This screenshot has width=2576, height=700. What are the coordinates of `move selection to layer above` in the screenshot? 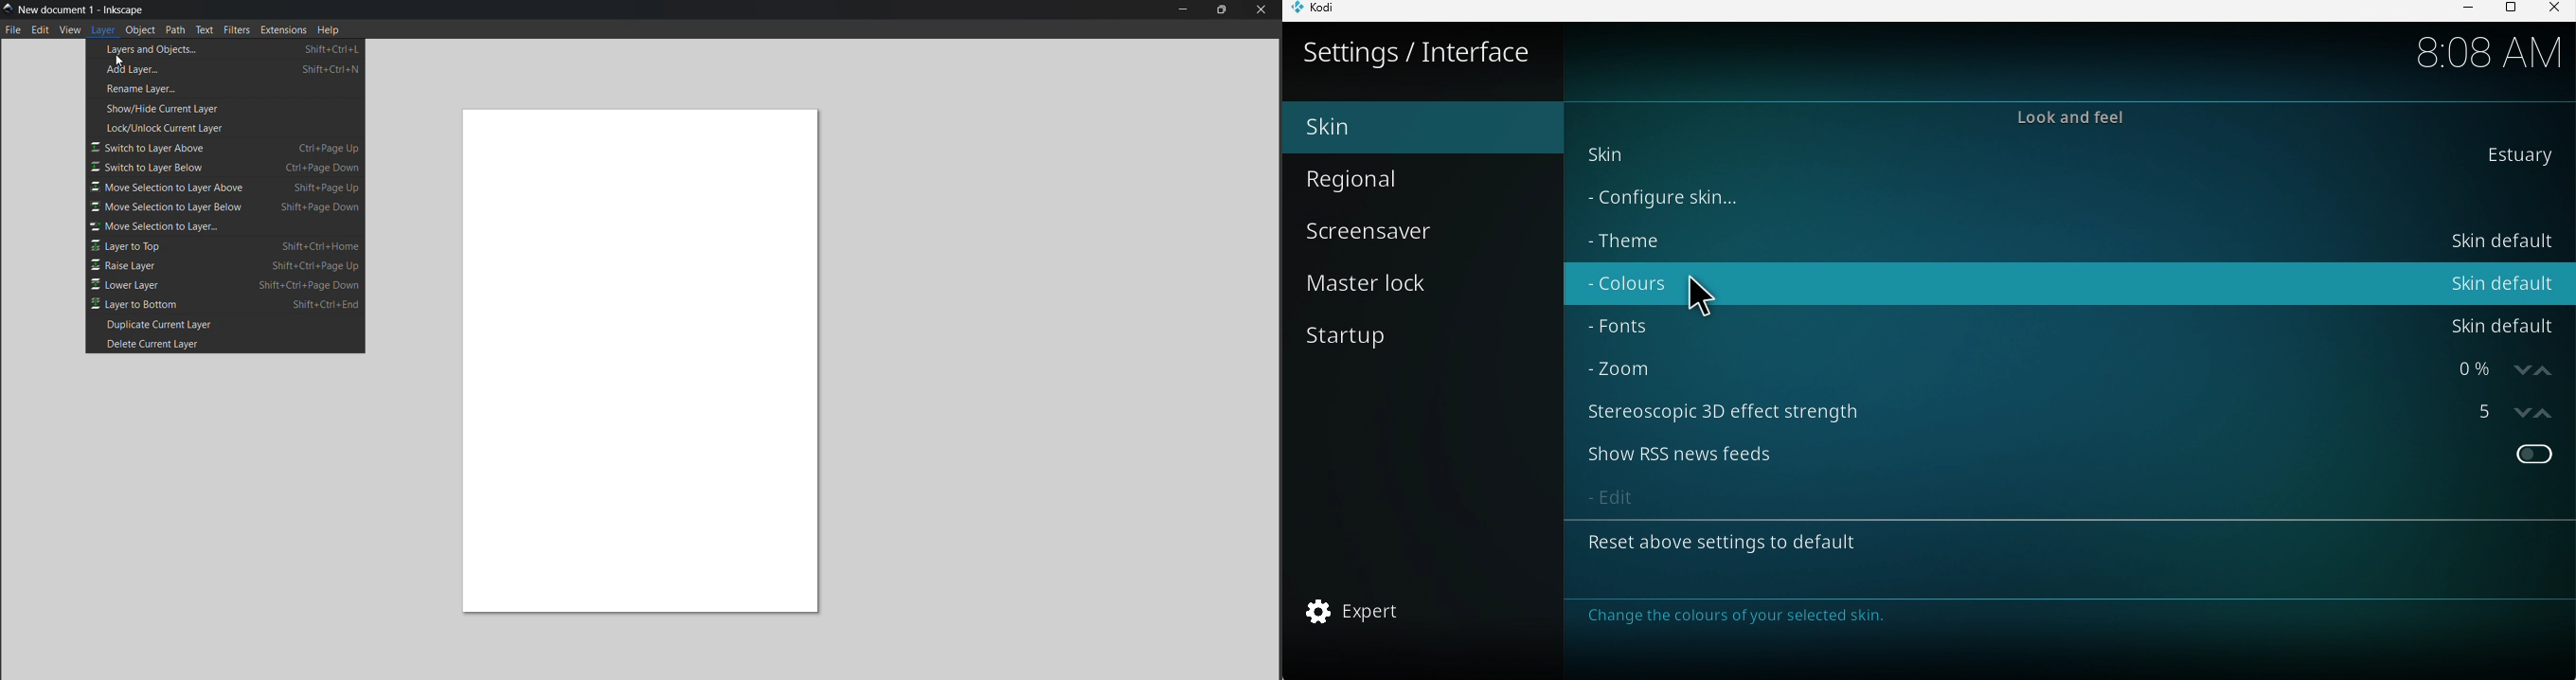 It's located at (225, 187).